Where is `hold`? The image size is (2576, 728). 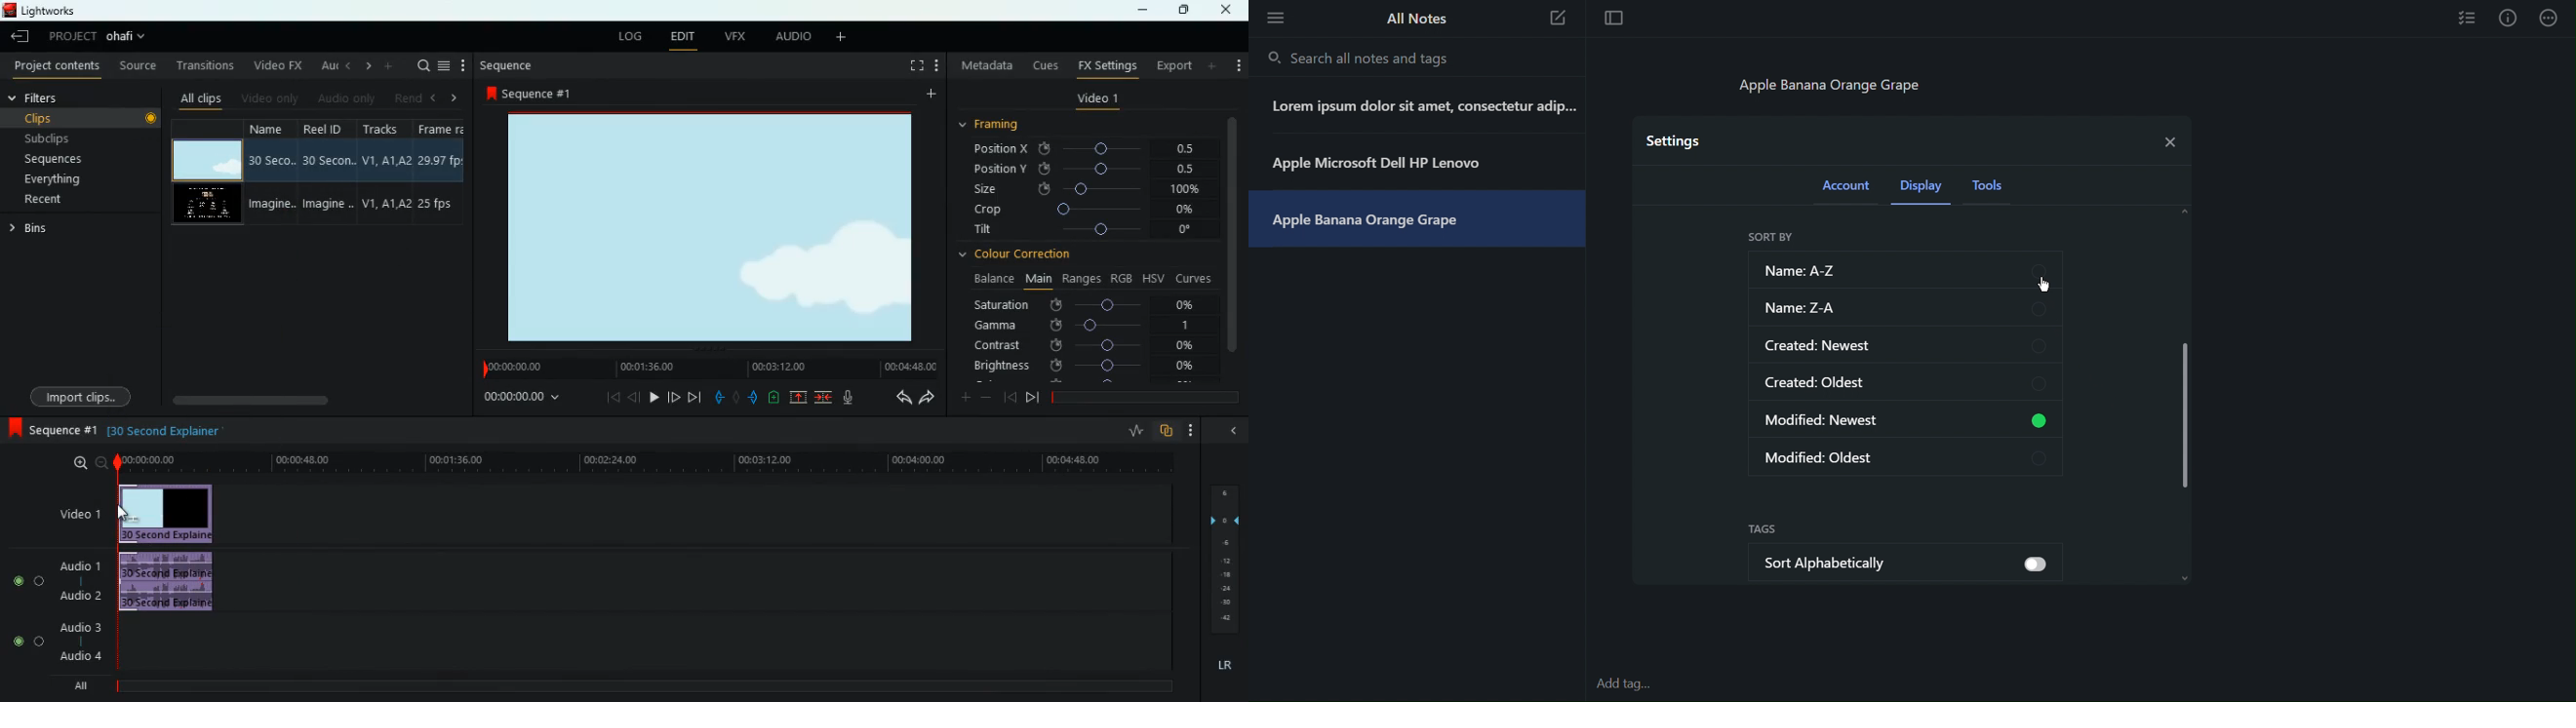
hold is located at coordinates (735, 397).